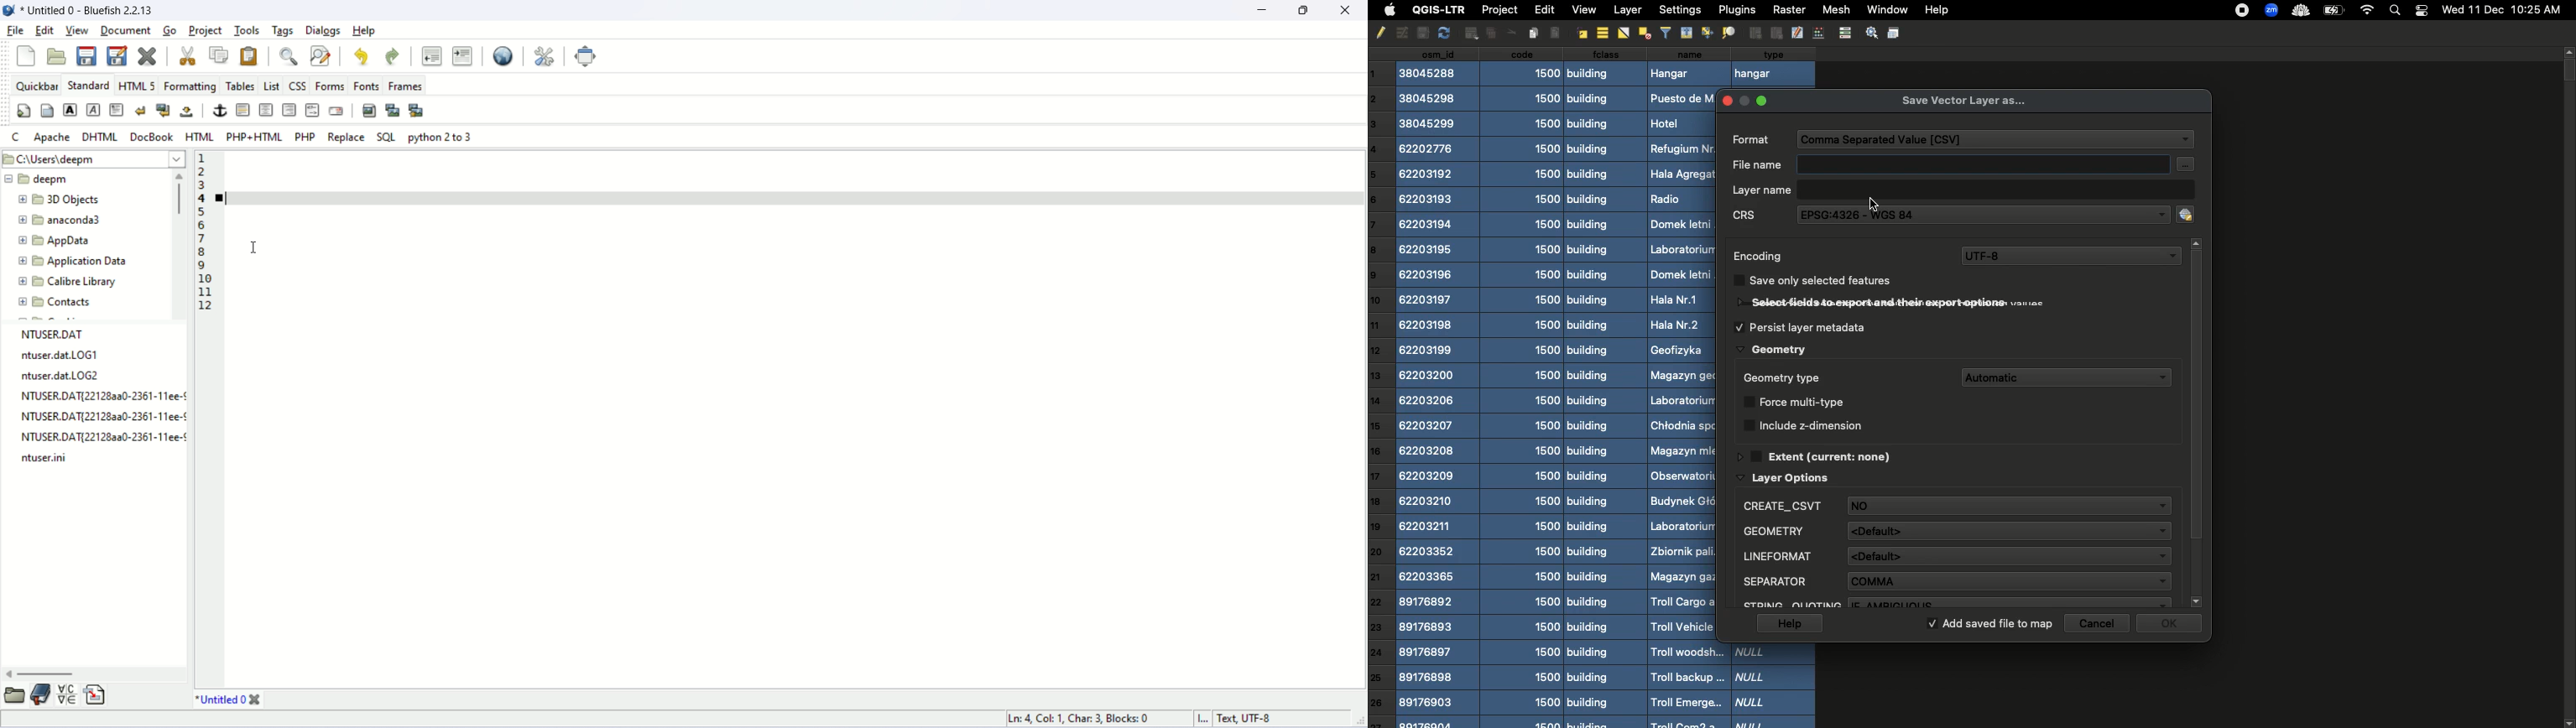  Describe the element at coordinates (186, 57) in the screenshot. I see `cut` at that location.